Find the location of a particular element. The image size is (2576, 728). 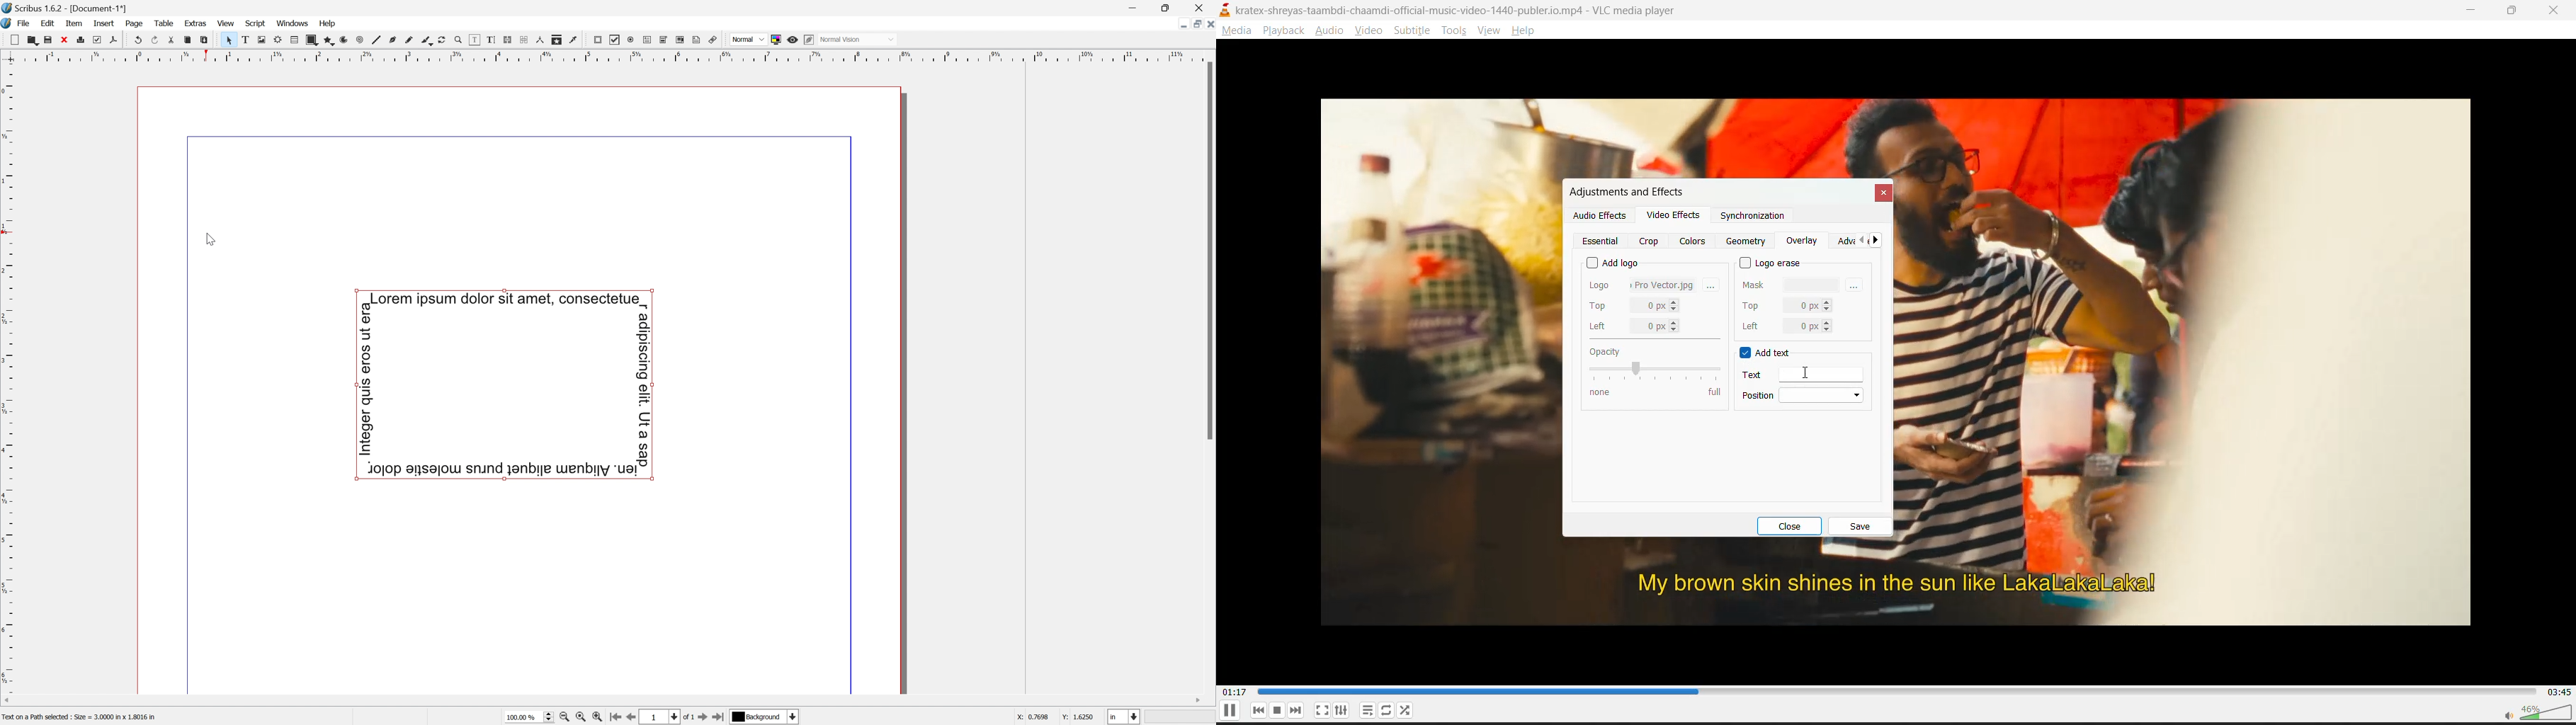

random is located at coordinates (1407, 711).